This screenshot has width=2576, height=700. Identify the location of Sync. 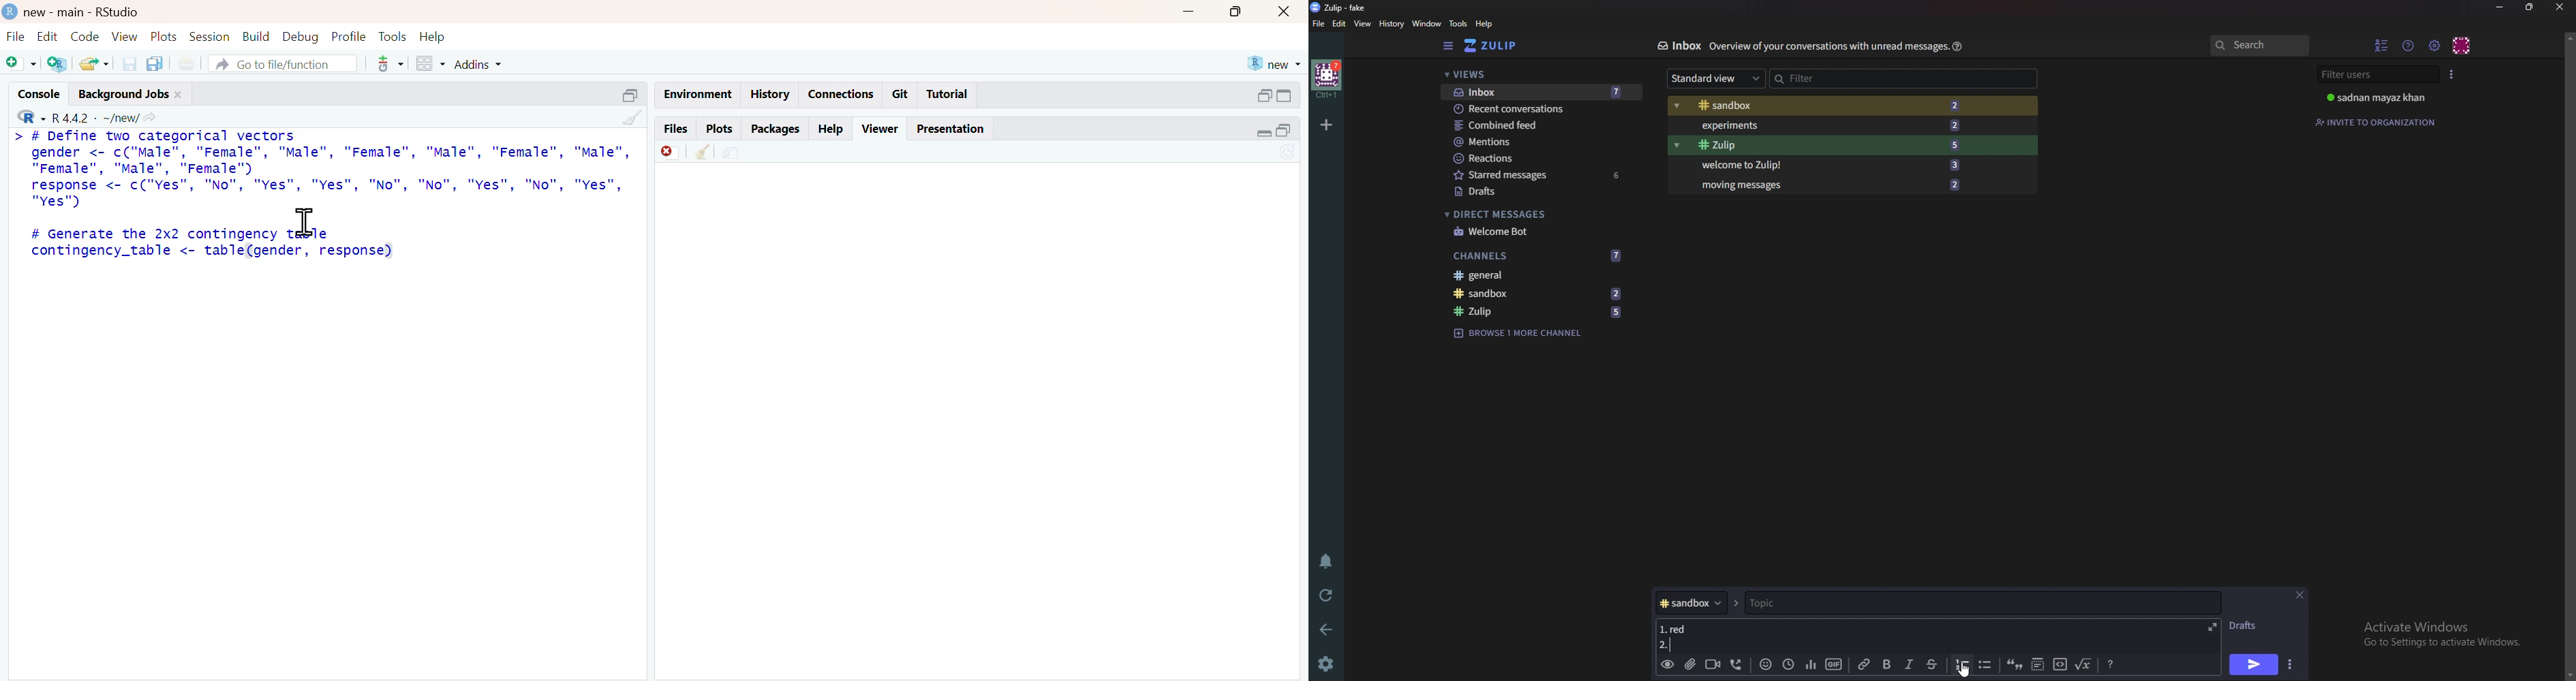
(1288, 151).